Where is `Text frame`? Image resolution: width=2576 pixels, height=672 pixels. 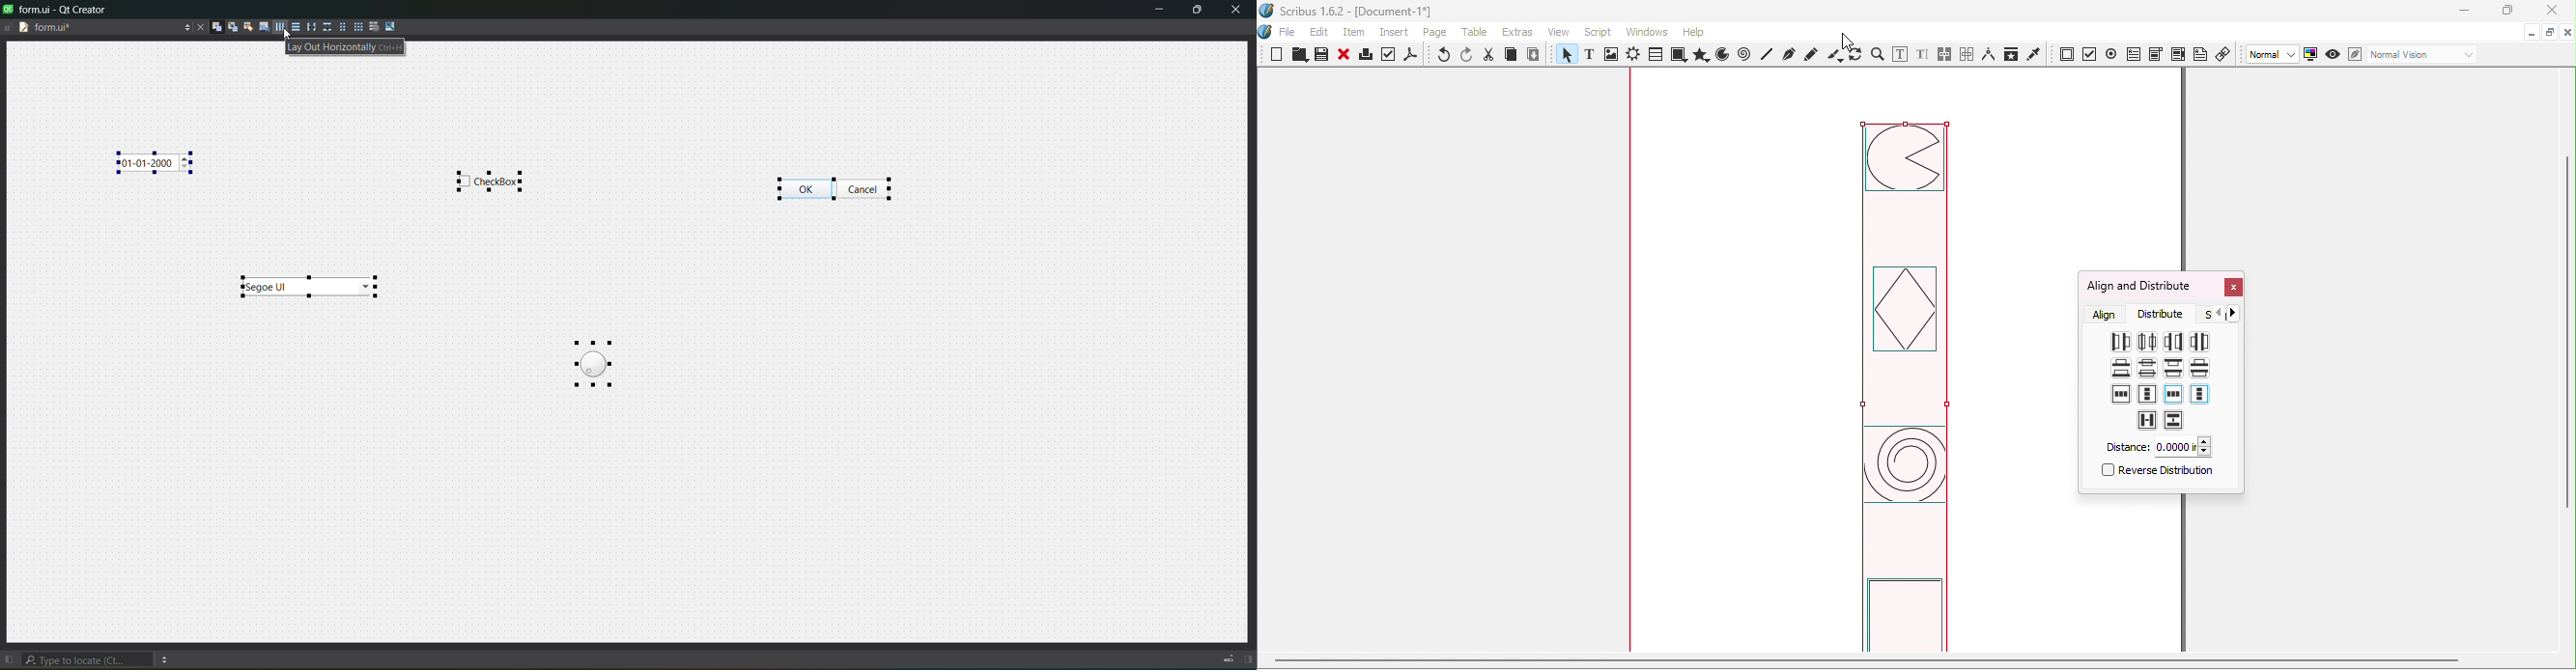 Text frame is located at coordinates (1593, 56).